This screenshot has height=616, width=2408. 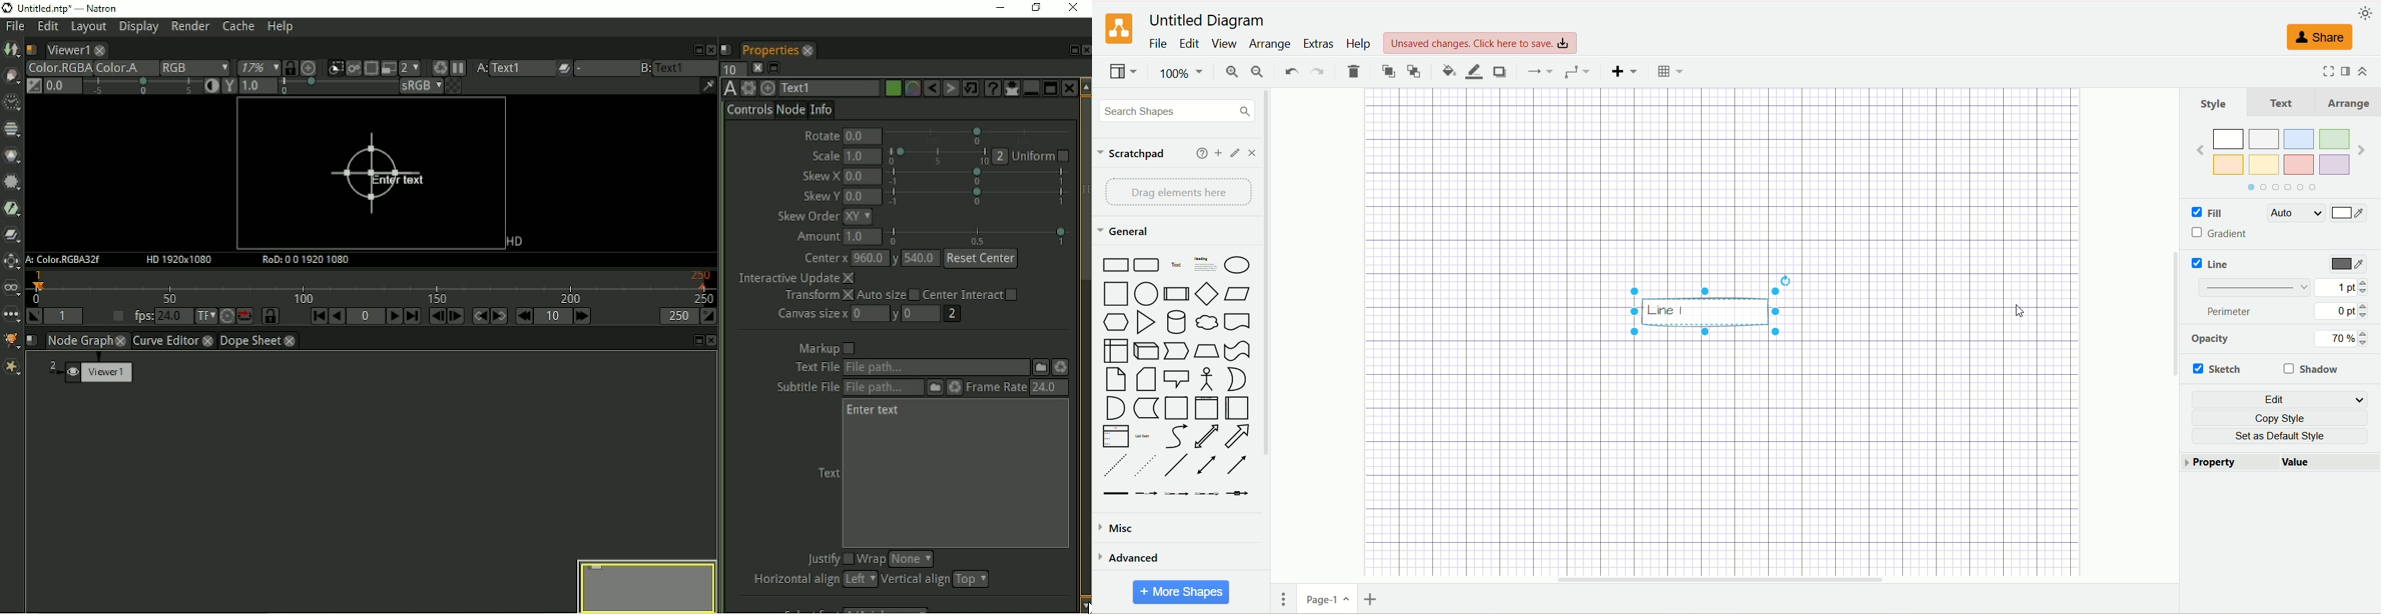 I want to click on delete, so click(x=1355, y=72).